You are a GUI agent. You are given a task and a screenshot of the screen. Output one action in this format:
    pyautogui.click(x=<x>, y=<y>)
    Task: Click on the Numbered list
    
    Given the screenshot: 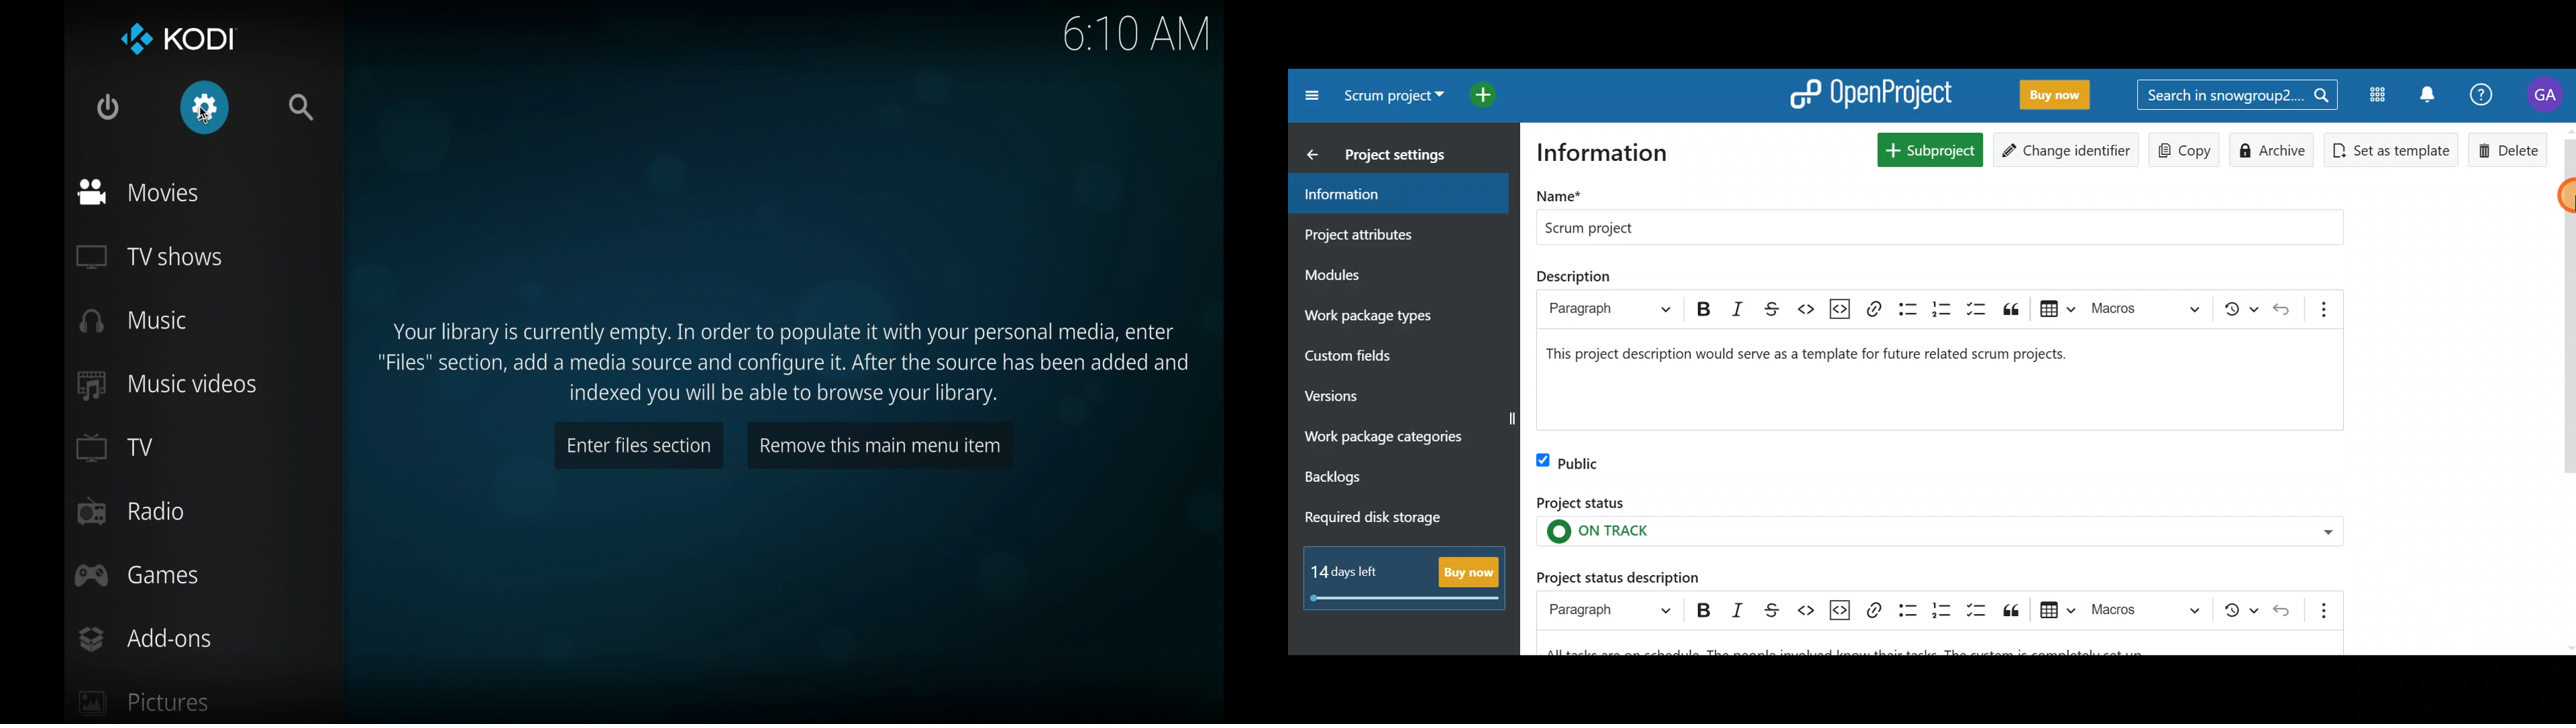 What is the action you would take?
    pyautogui.click(x=1940, y=610)
    